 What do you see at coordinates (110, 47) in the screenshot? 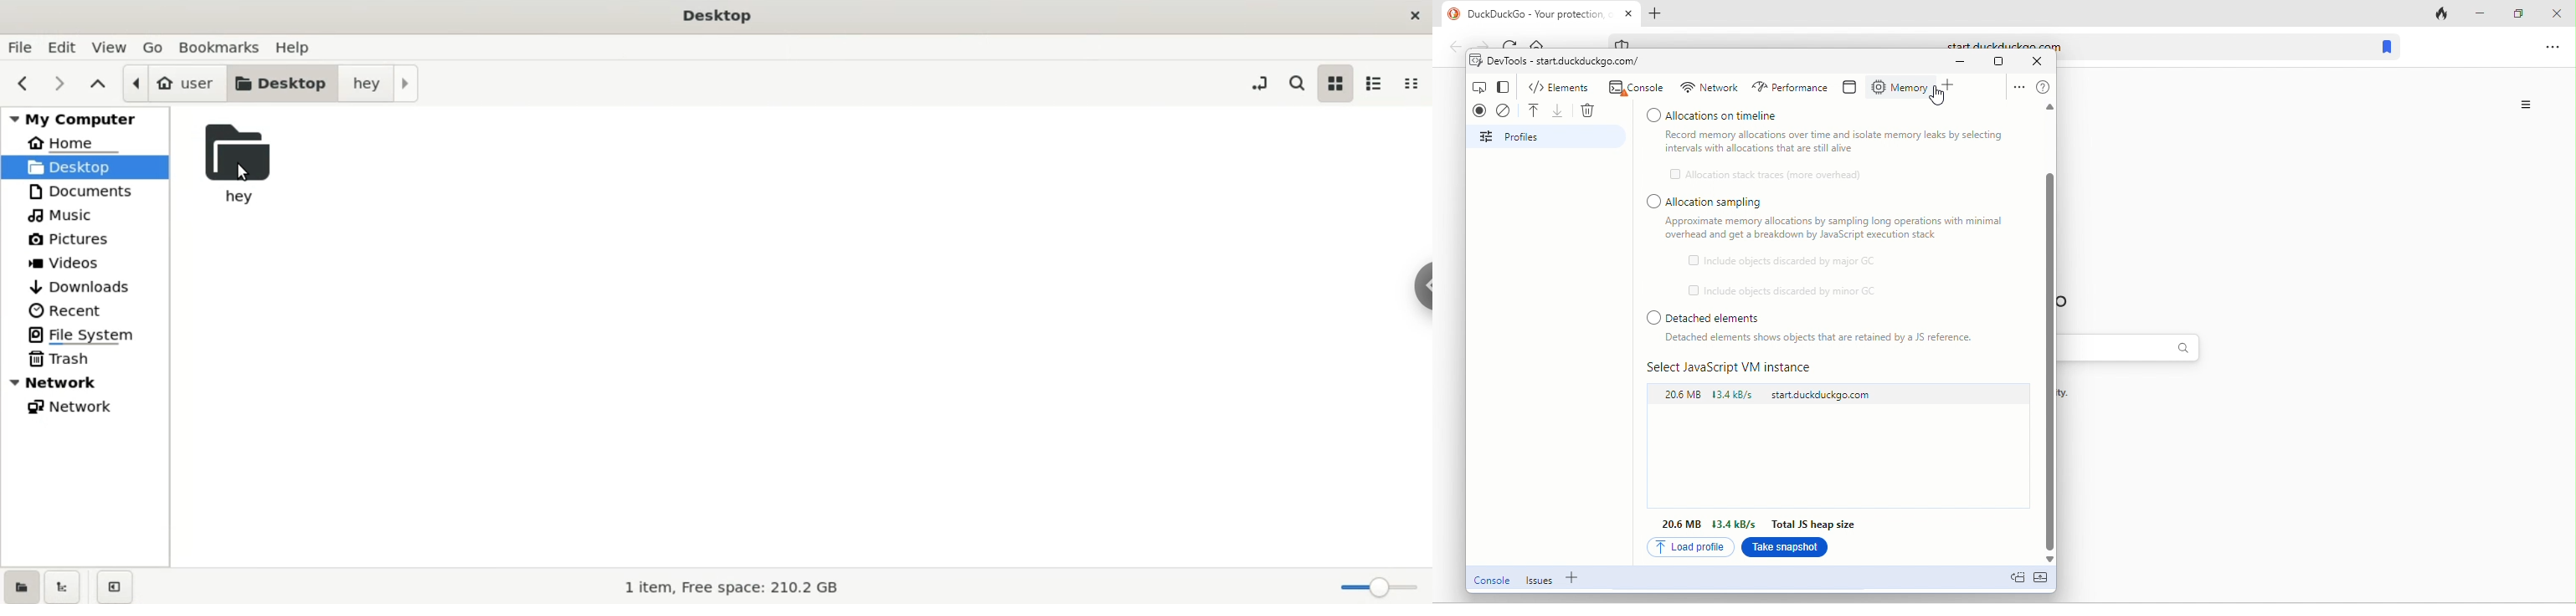
I see `view` at bounding box center [110, 47].